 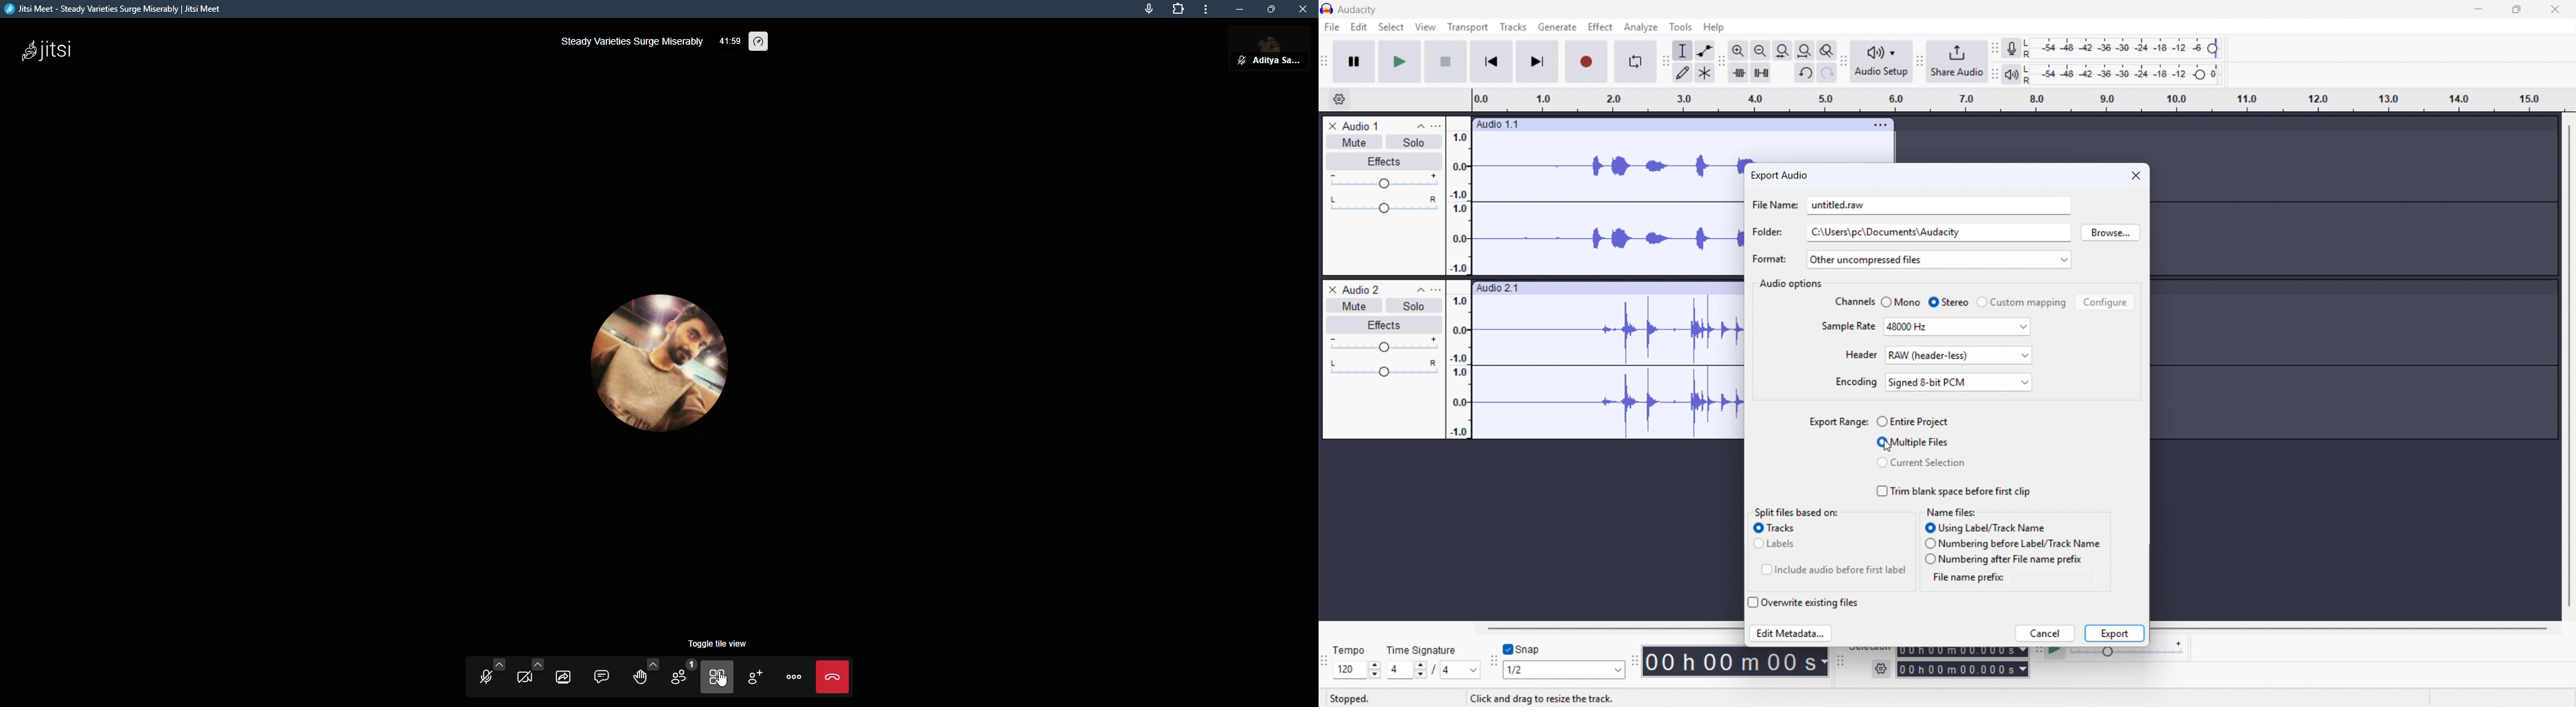 What do you see at coordinates (1882, 123) in the screenshot?
I see `Open track options` at bounding box center [1882, 123].